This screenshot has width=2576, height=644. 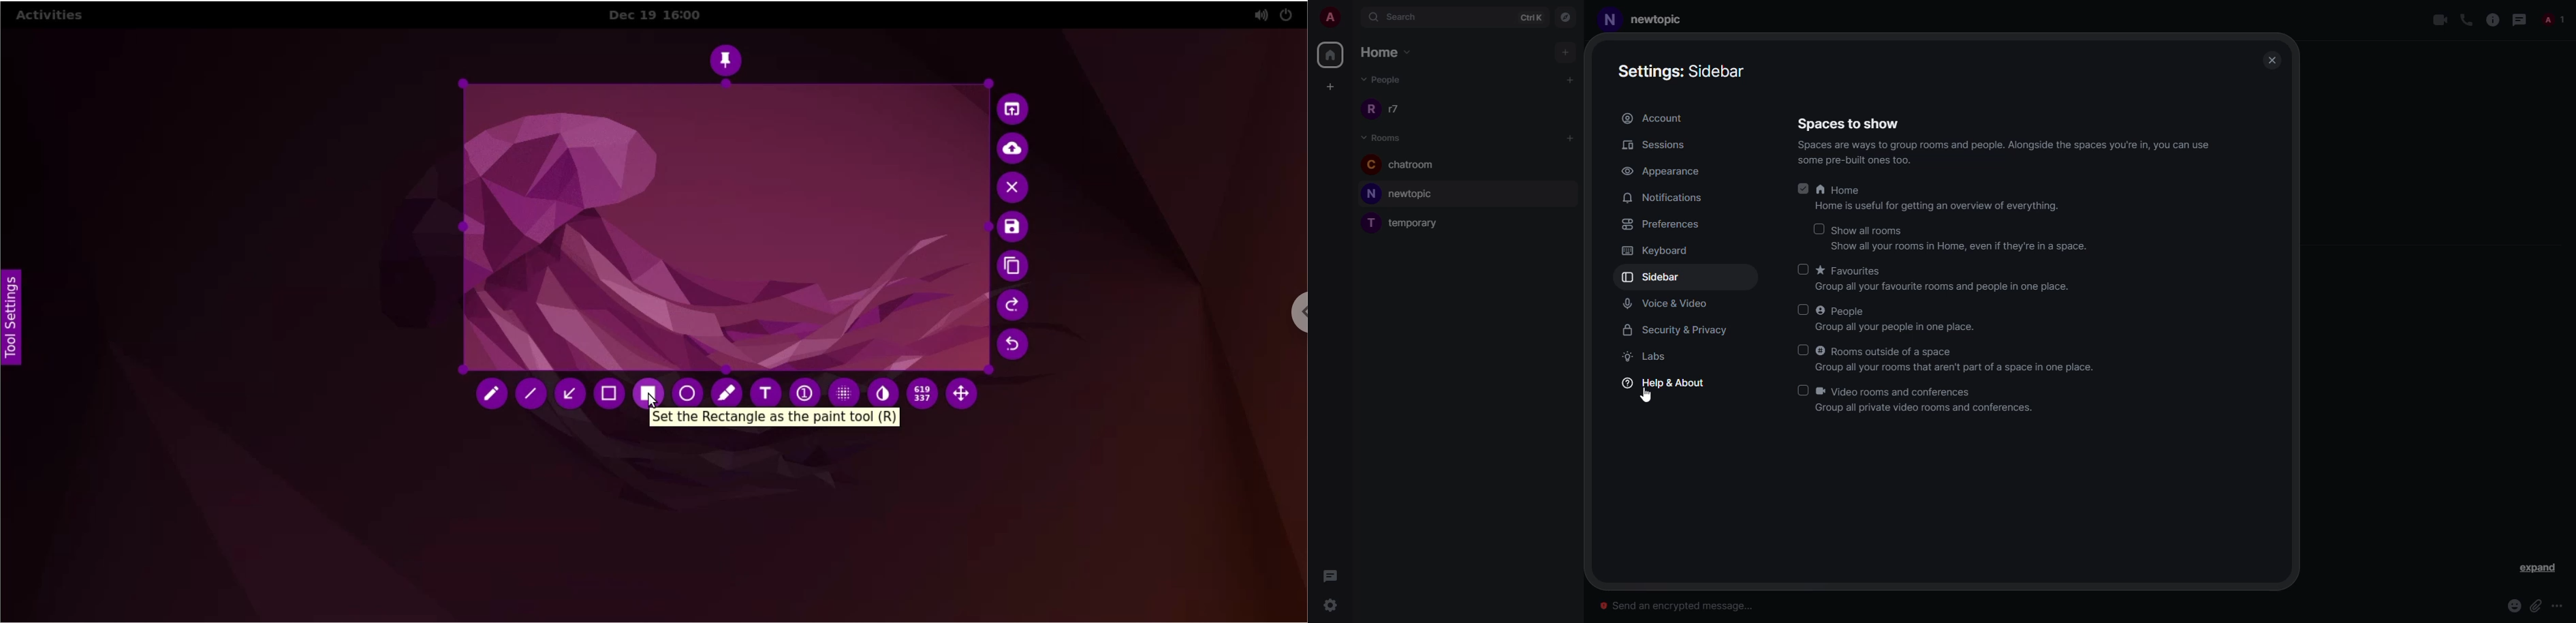 What do you see at coordinates (2520, 20) in the screenshot?
I see `threads` at bounding box center [2520, 20].